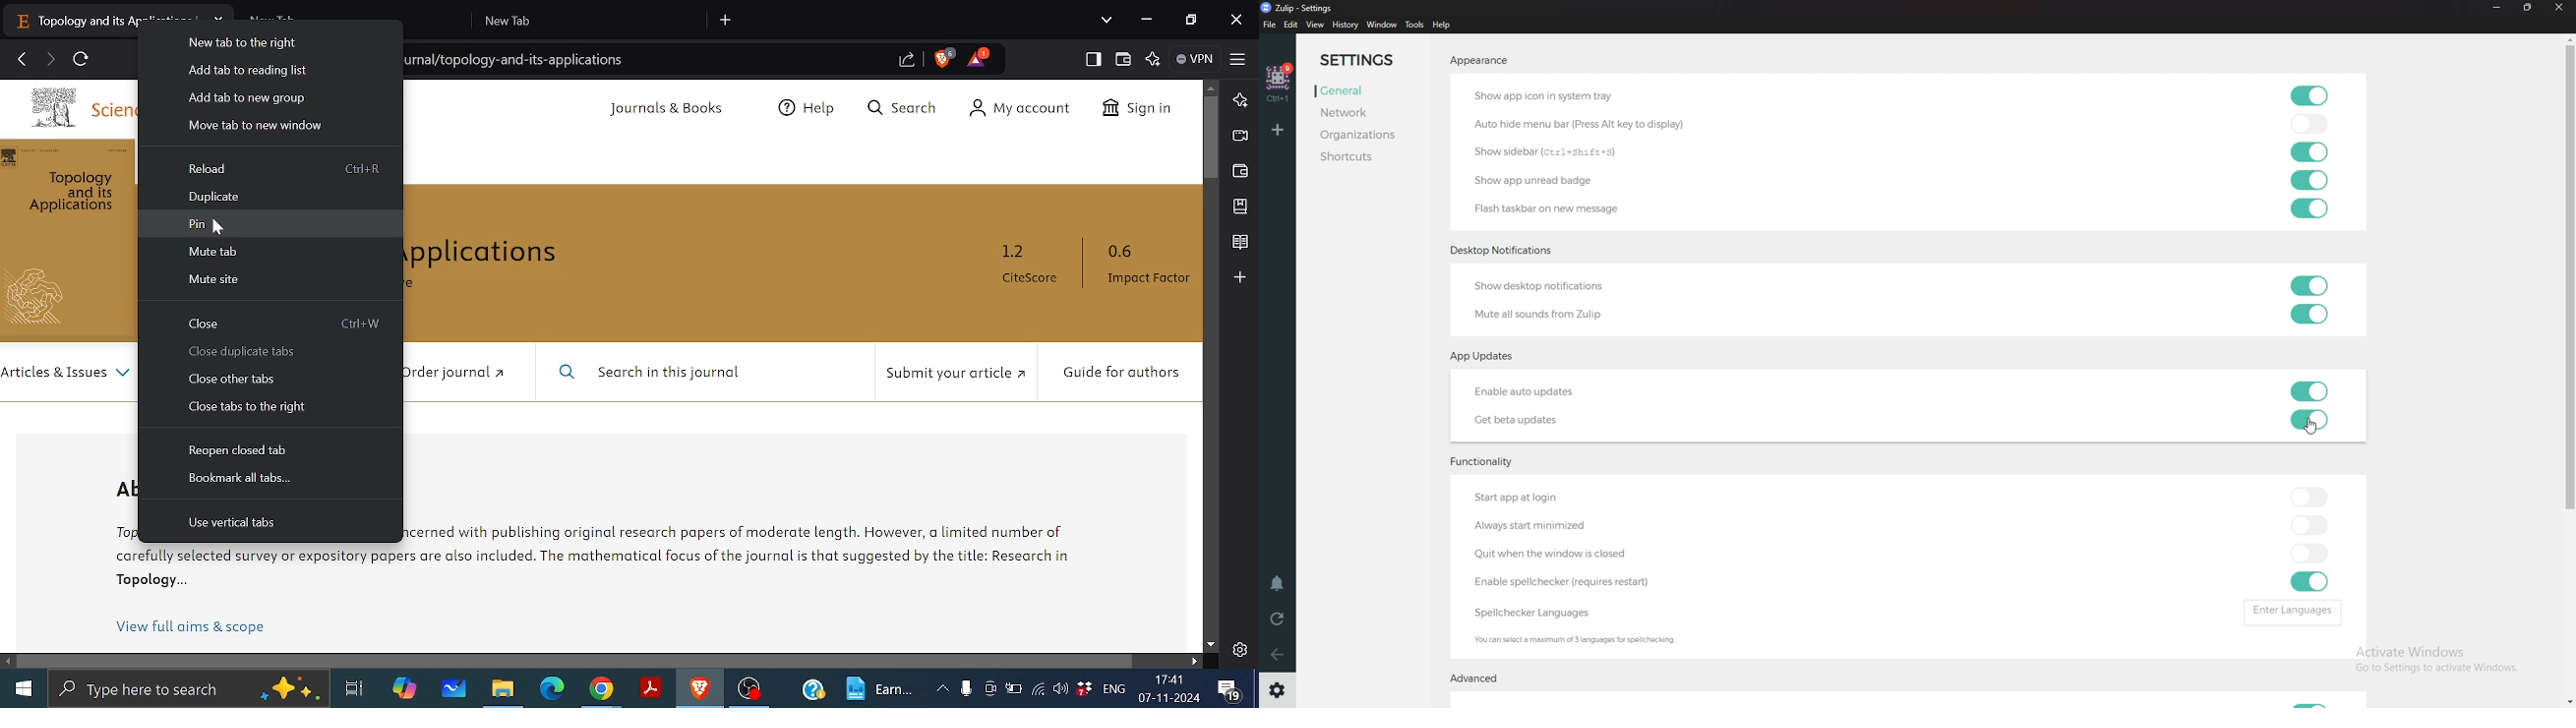 The image size is (2576, 728). I want to click on previous page, so click(22, 58).